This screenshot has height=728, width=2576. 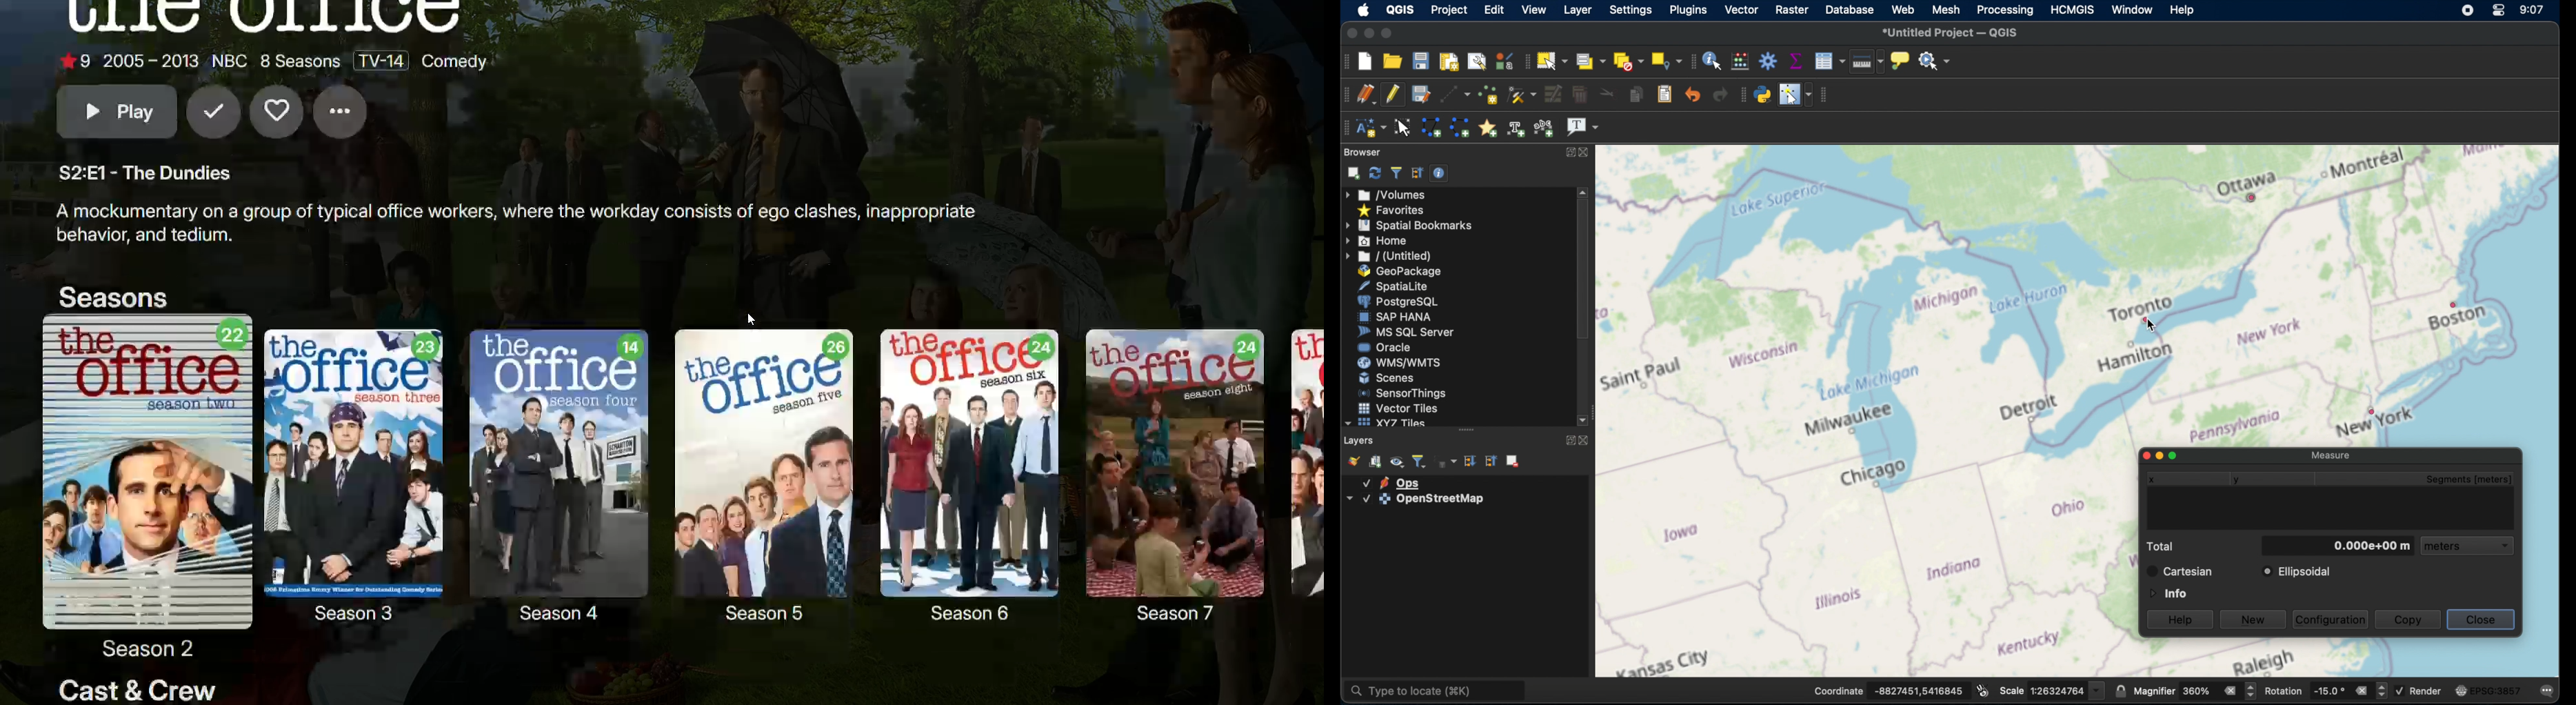 I want to click on control center macOS, so click(x=2498, y=11).